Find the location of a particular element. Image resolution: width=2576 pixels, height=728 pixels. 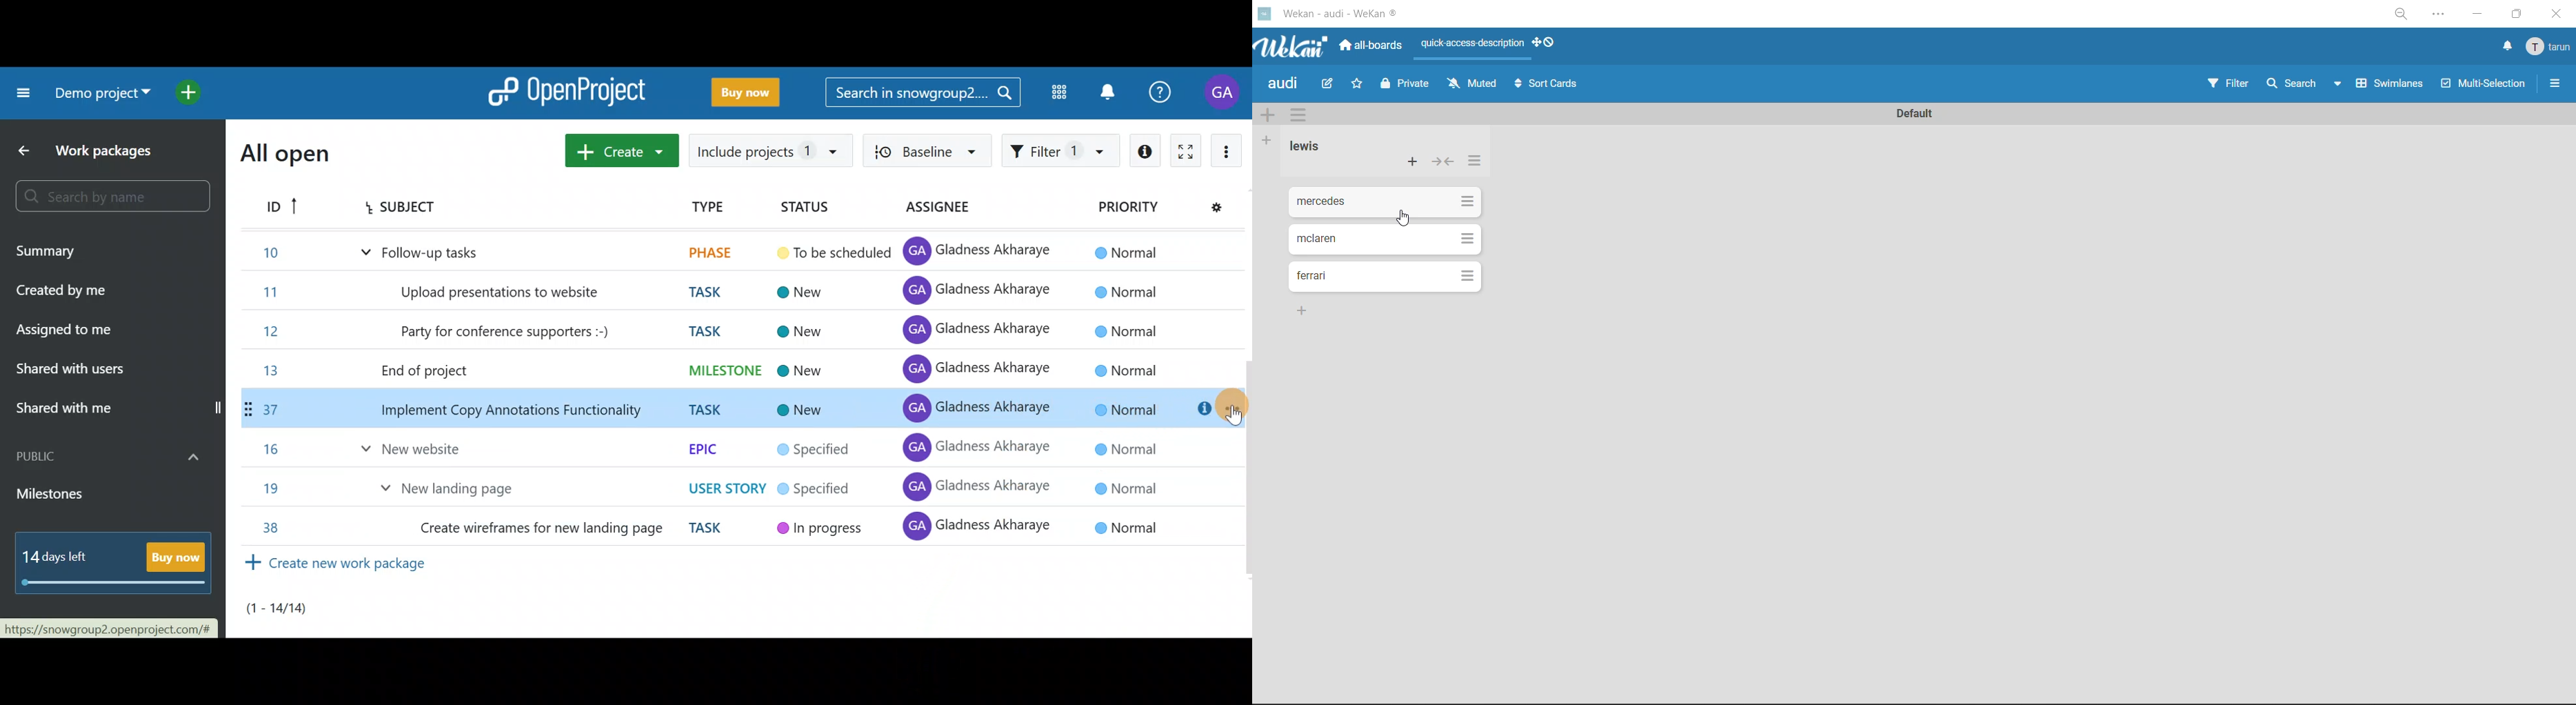

ID is located at coordinates (282, 213).